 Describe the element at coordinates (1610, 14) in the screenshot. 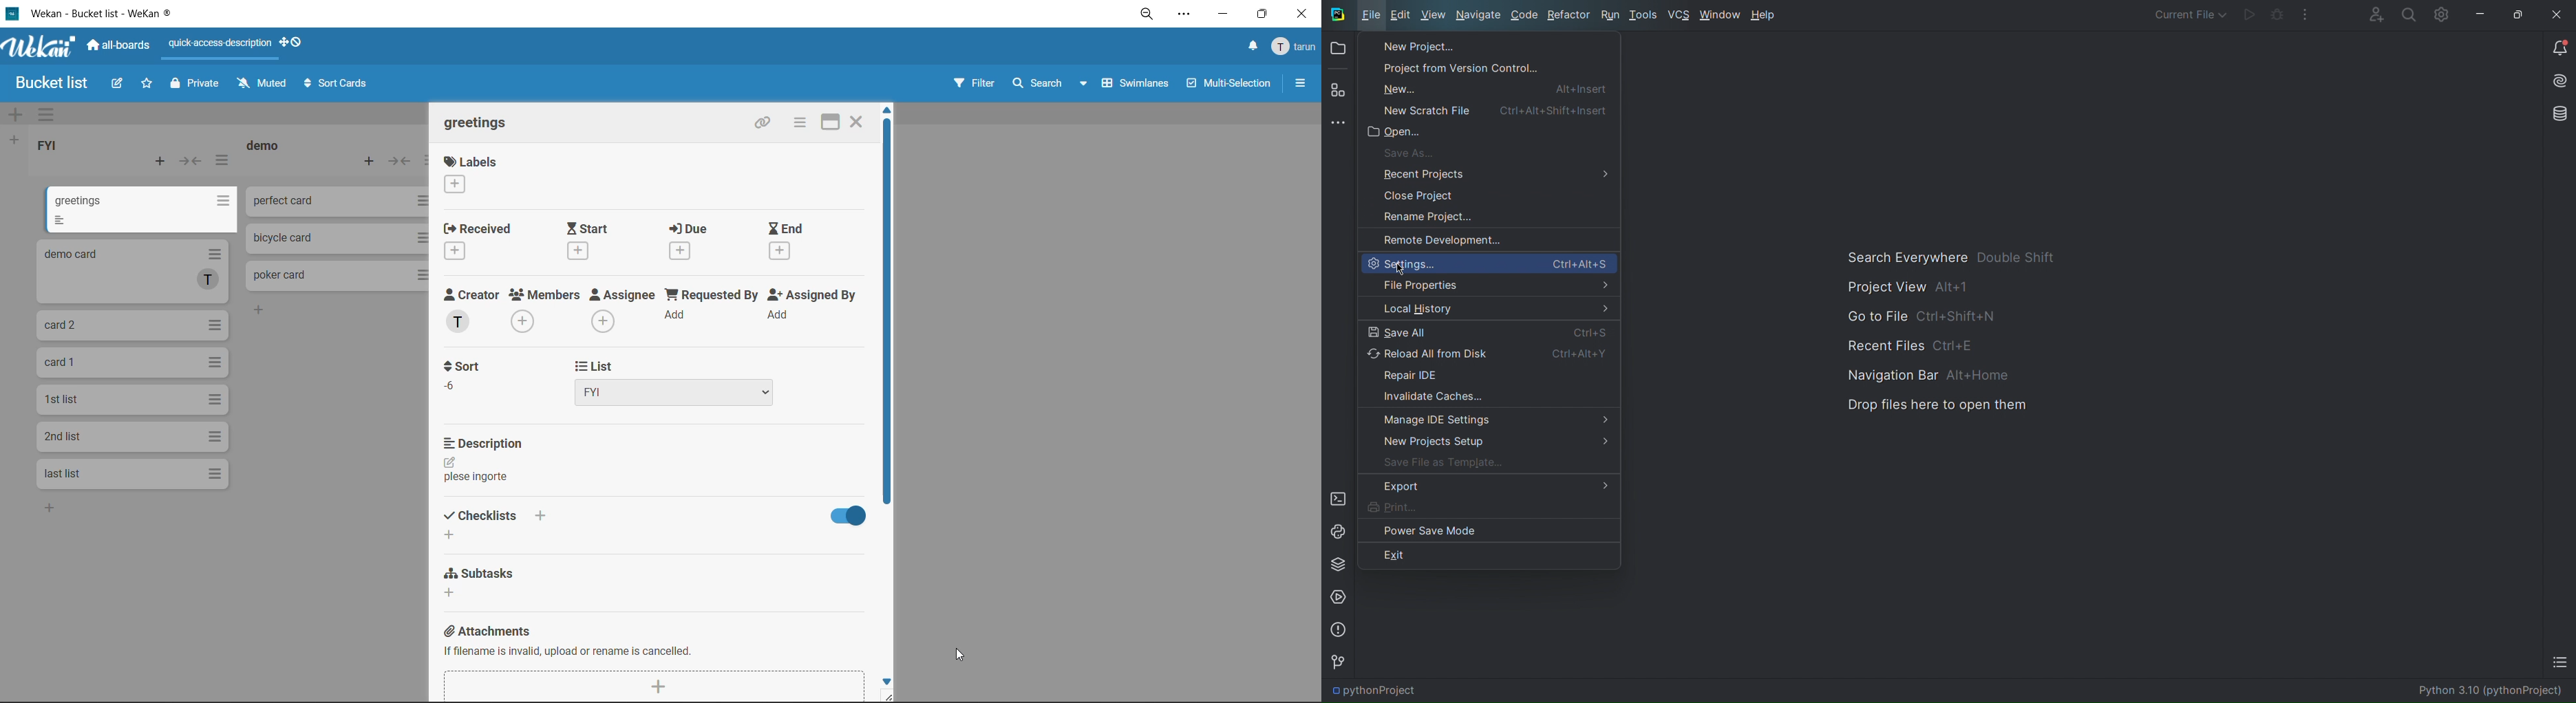

I see `Run` at that location.